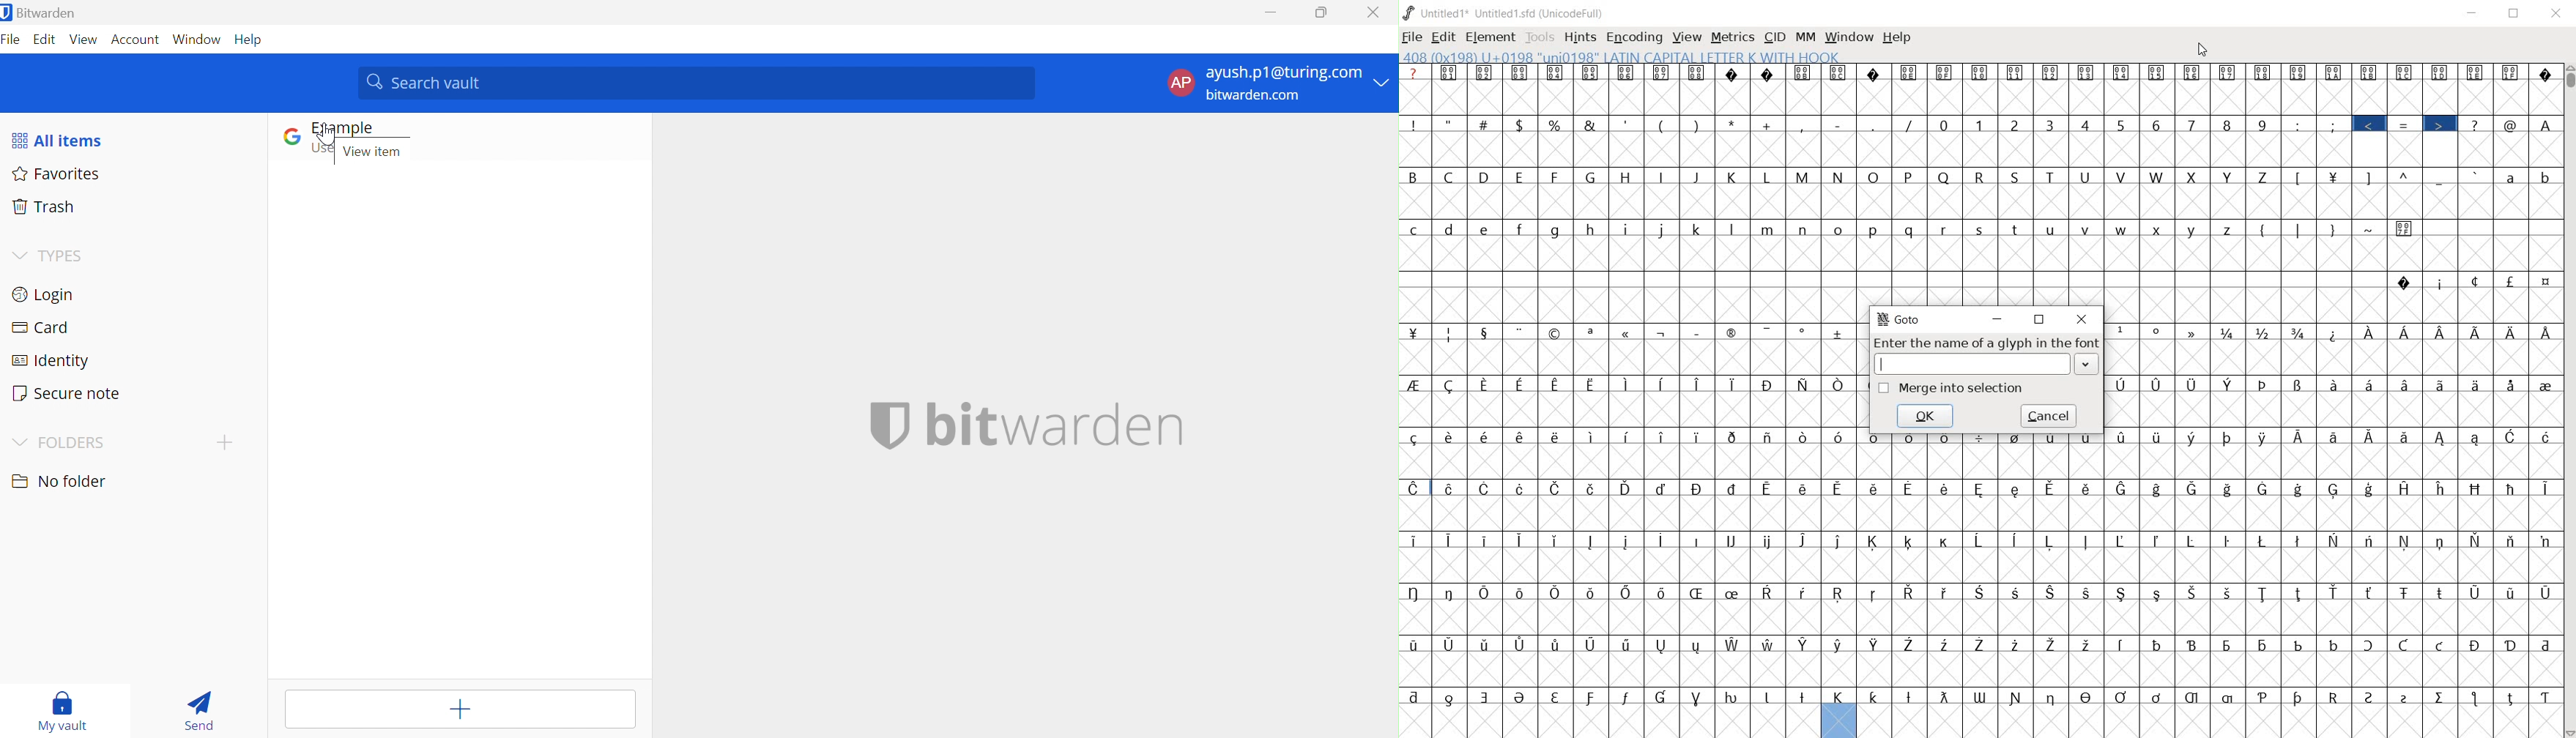 The width and height of the screenshot is (2576, 756). What do you see at coordinates (1541, 38) in the screenshot?
I see `tools` at bounding box center [1541, 38].